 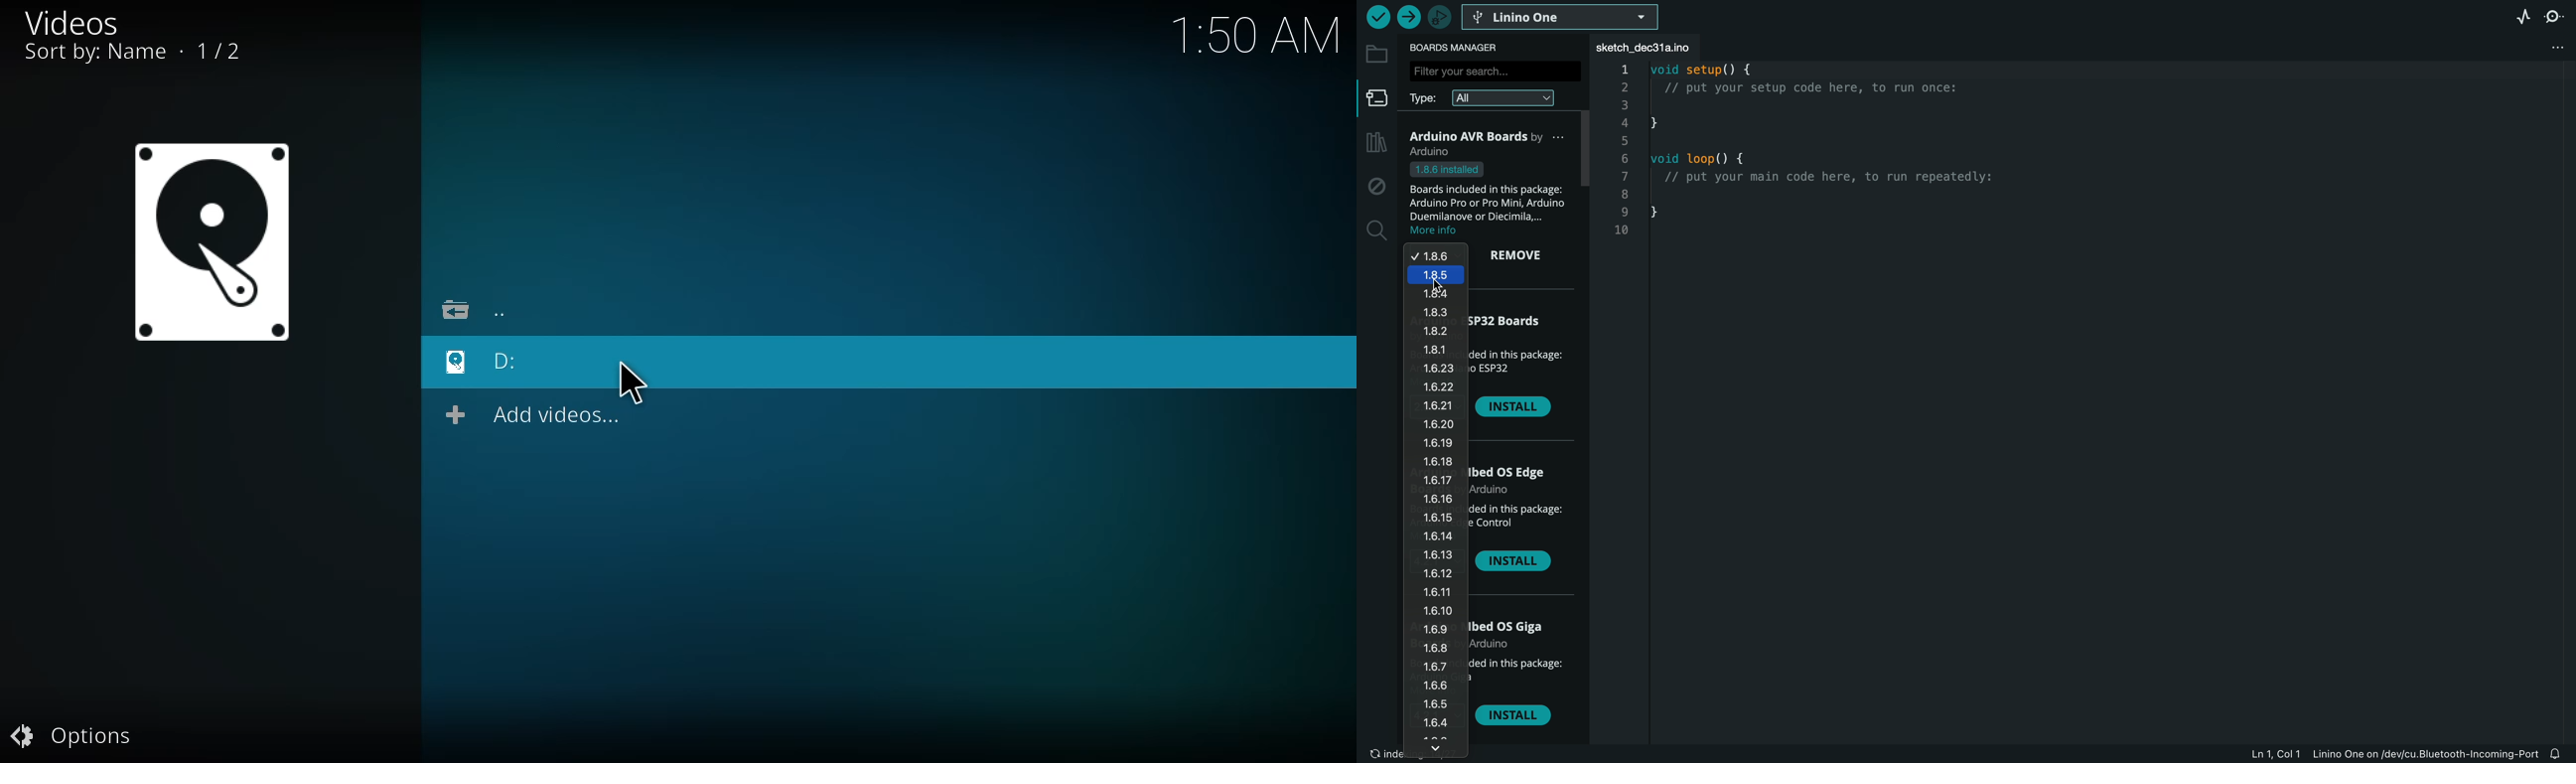 I want to click on cursor, so click(x=635, y=382).